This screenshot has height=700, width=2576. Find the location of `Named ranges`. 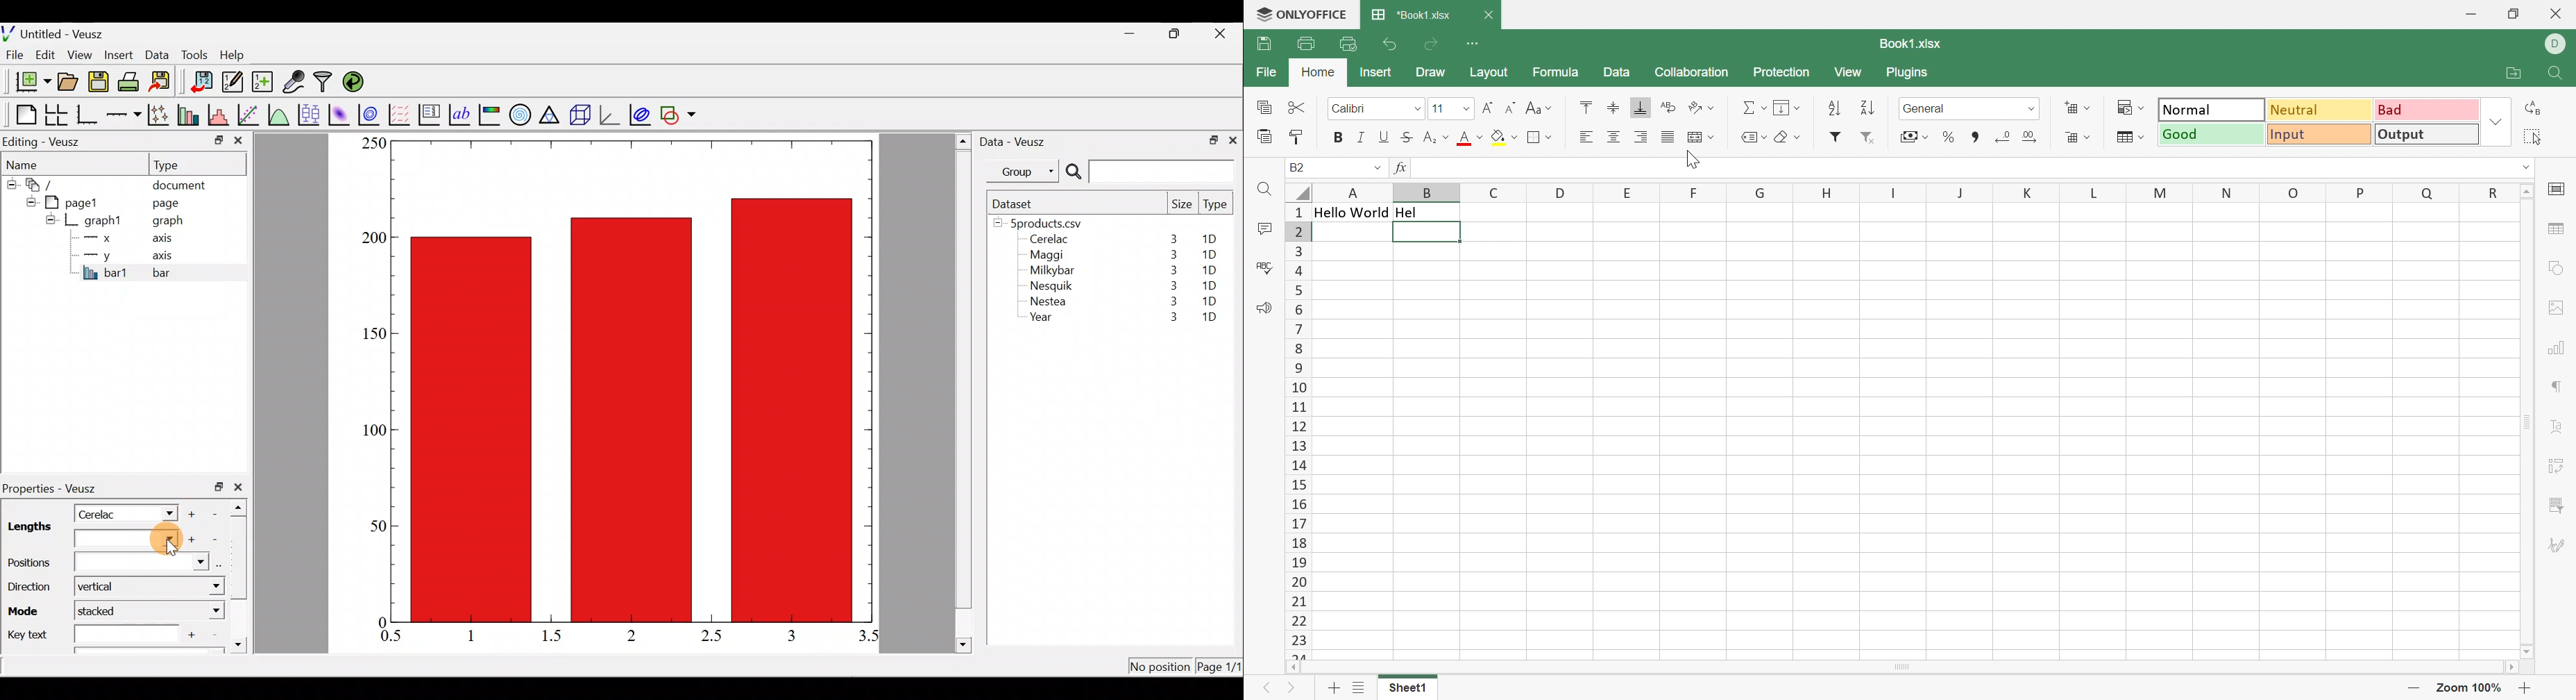

Named ranges is located at coordinates (1754, 137).